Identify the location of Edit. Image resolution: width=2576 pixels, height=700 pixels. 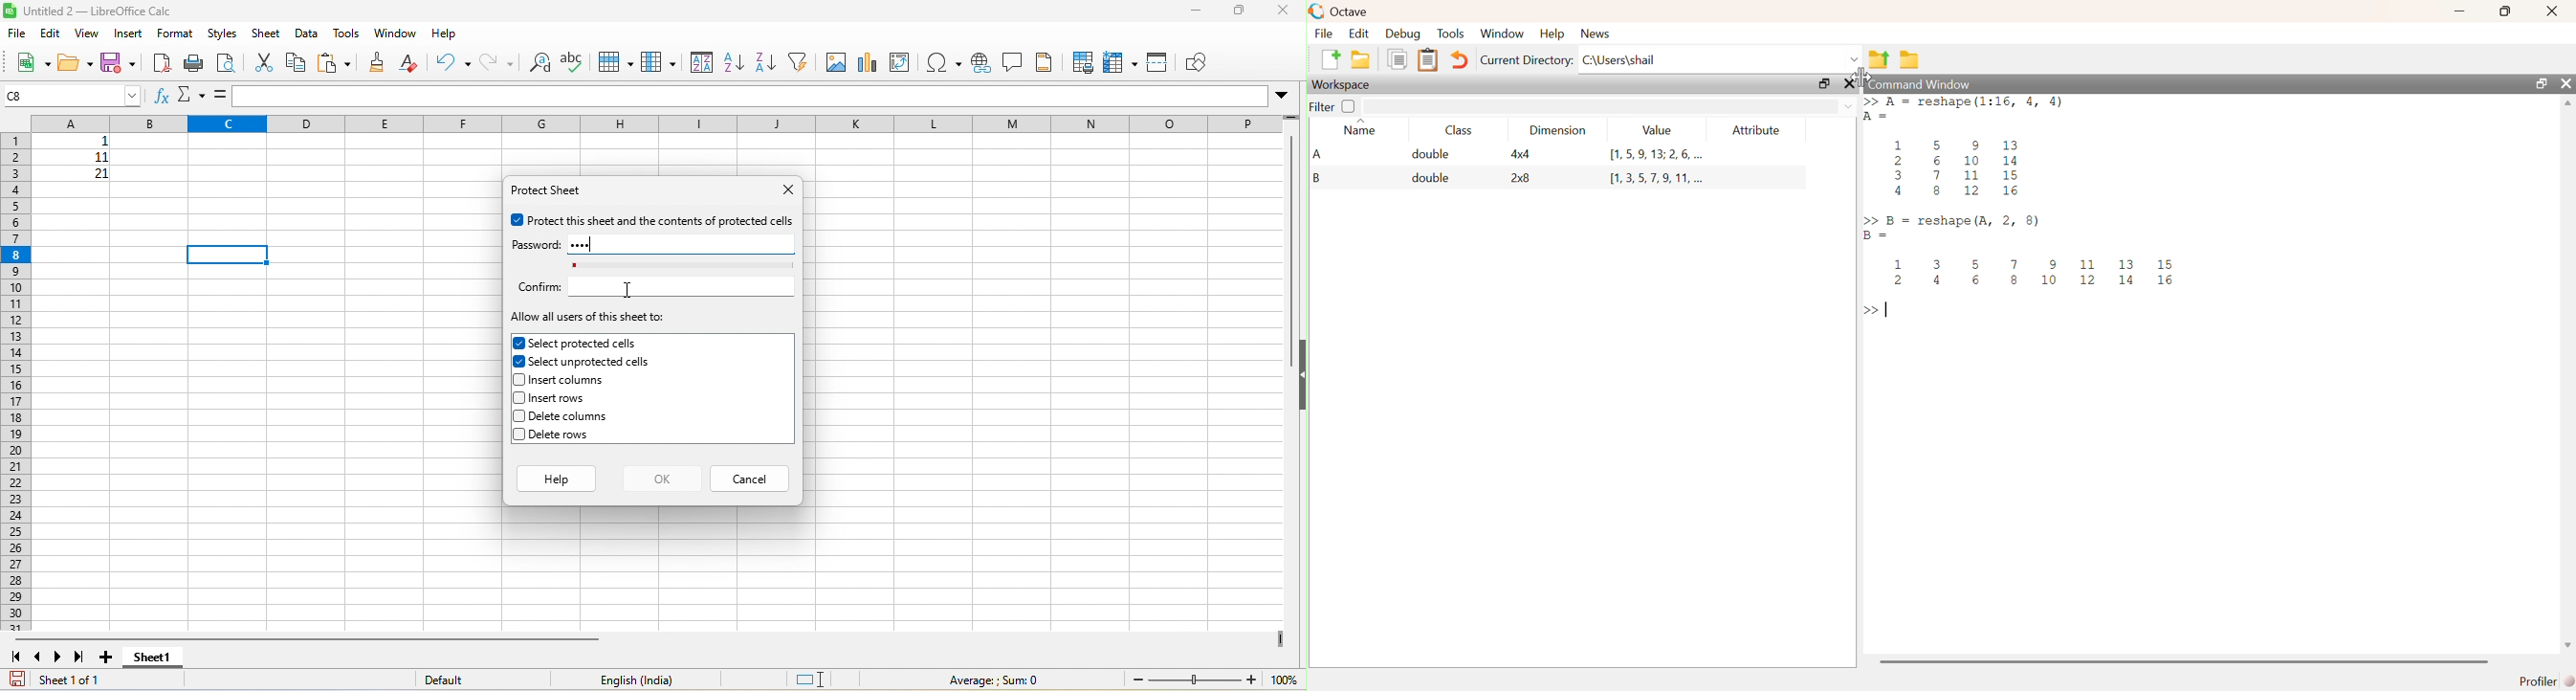
(1360, 33).